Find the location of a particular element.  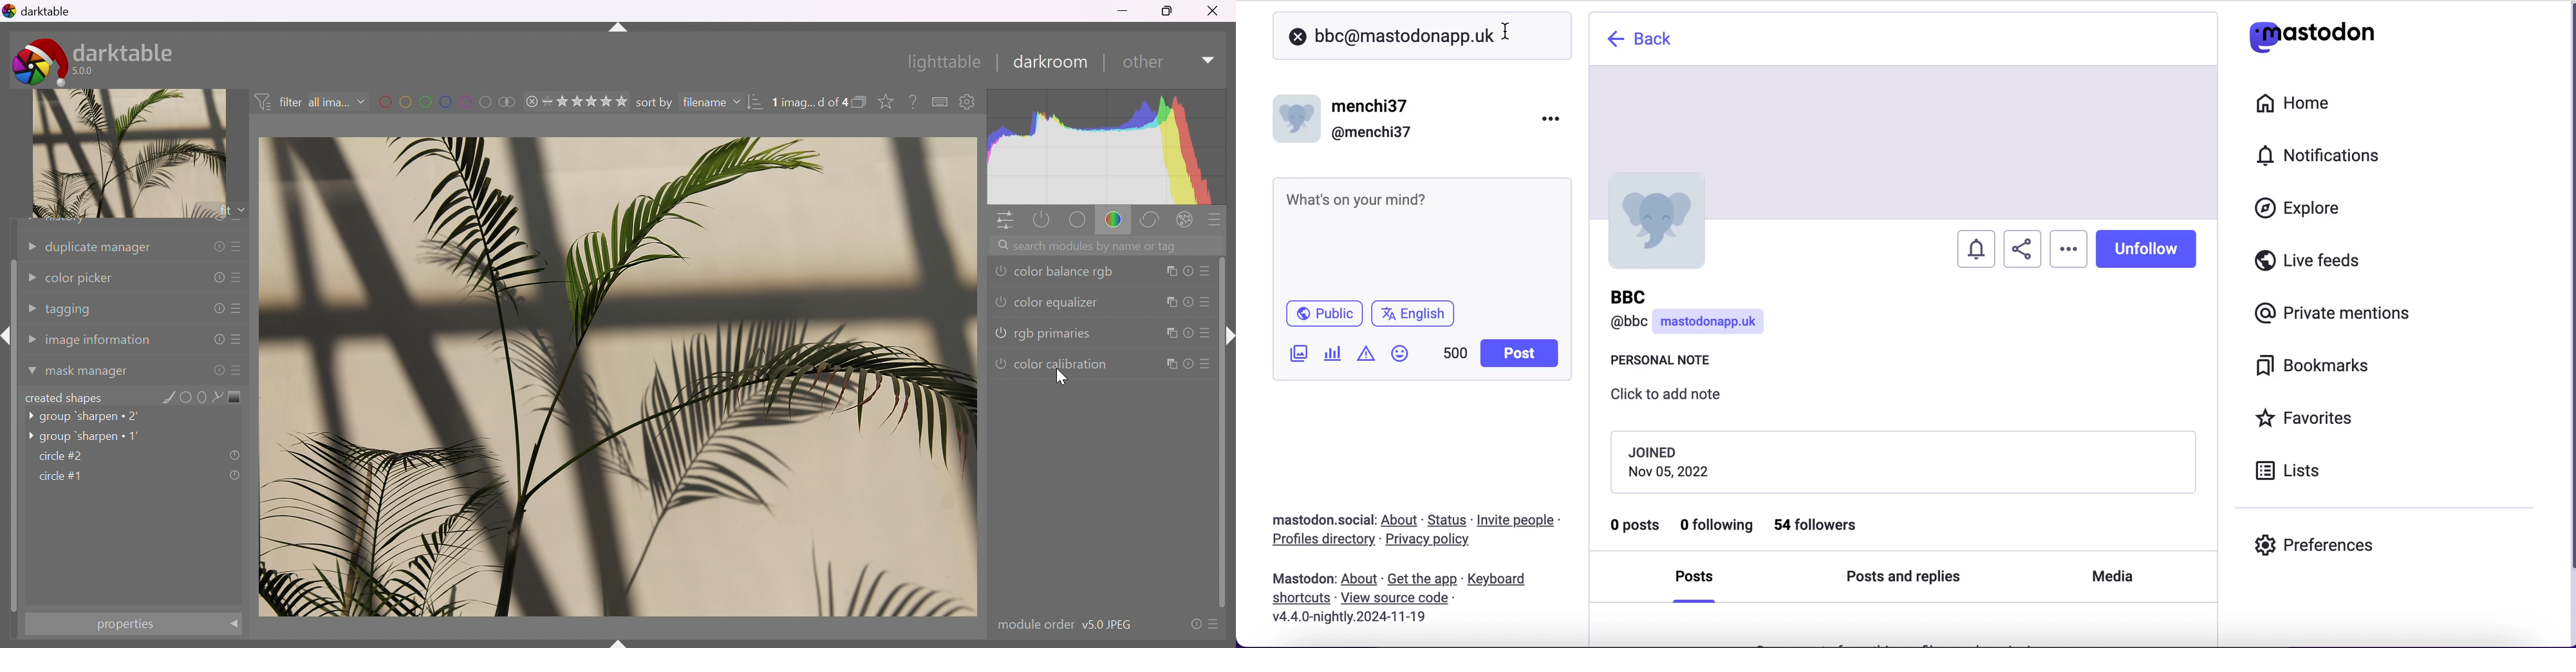

image preview is located at coordinates (131, 155).